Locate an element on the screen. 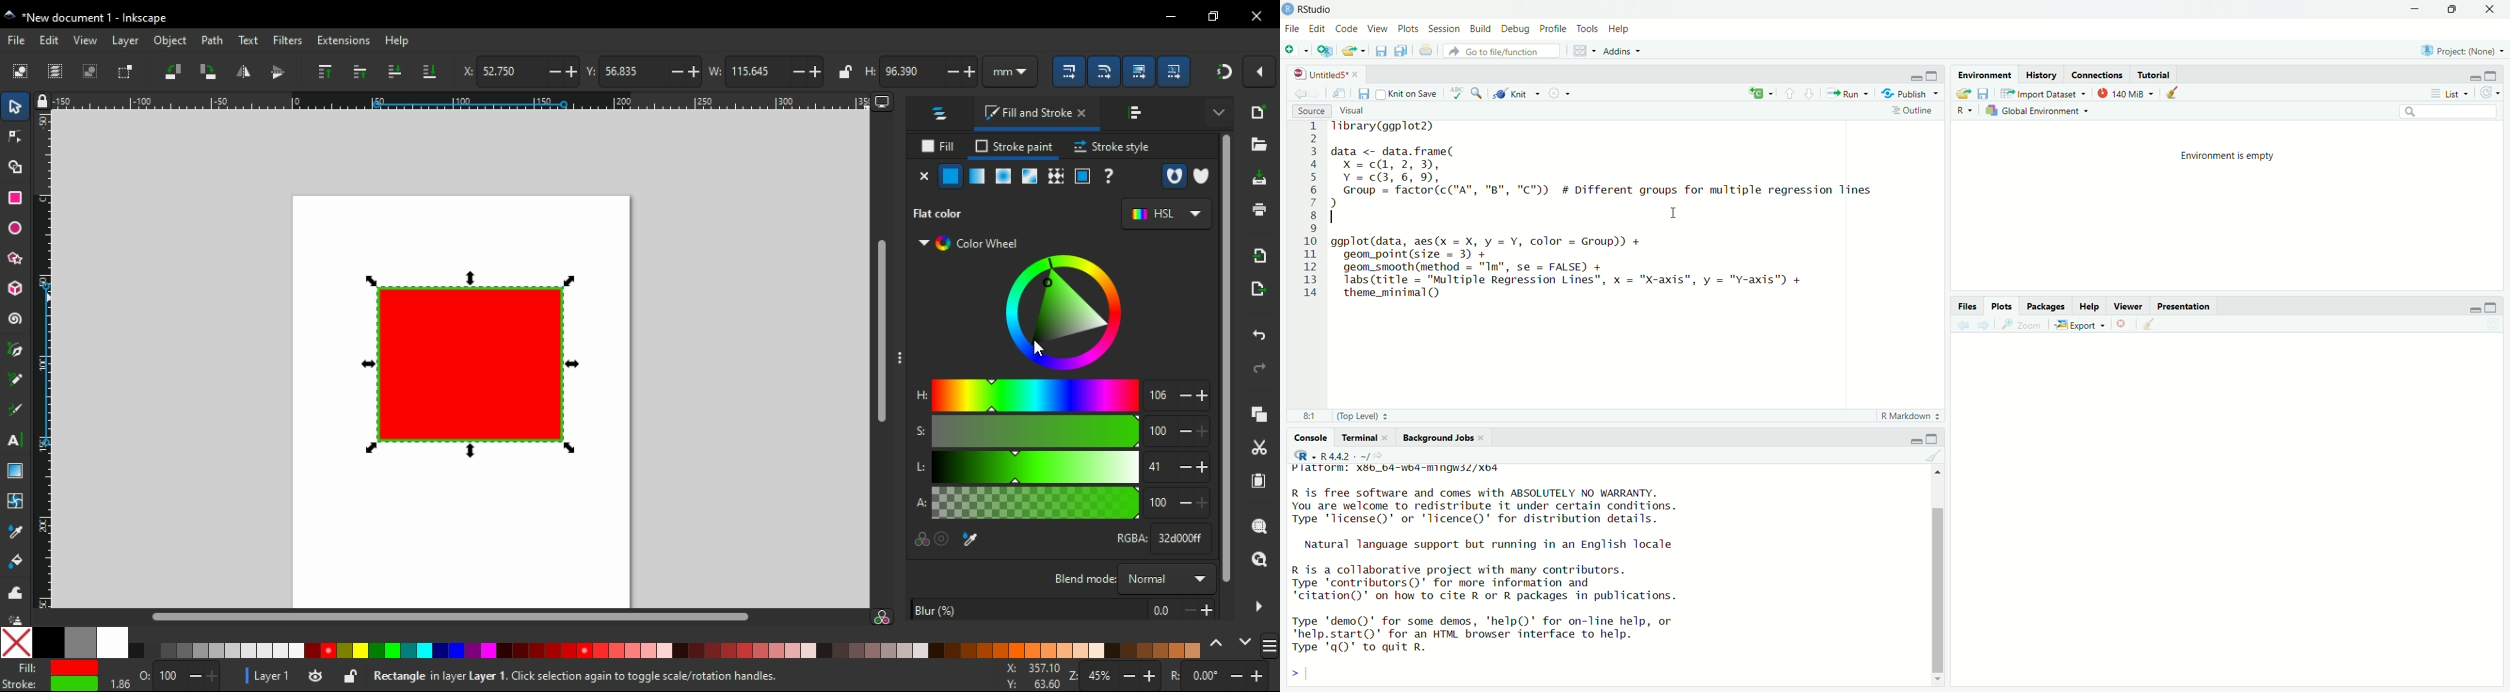 The width and height of the screenshot is (2520, 700). mesh gradient is located at coordinates (977, 177).